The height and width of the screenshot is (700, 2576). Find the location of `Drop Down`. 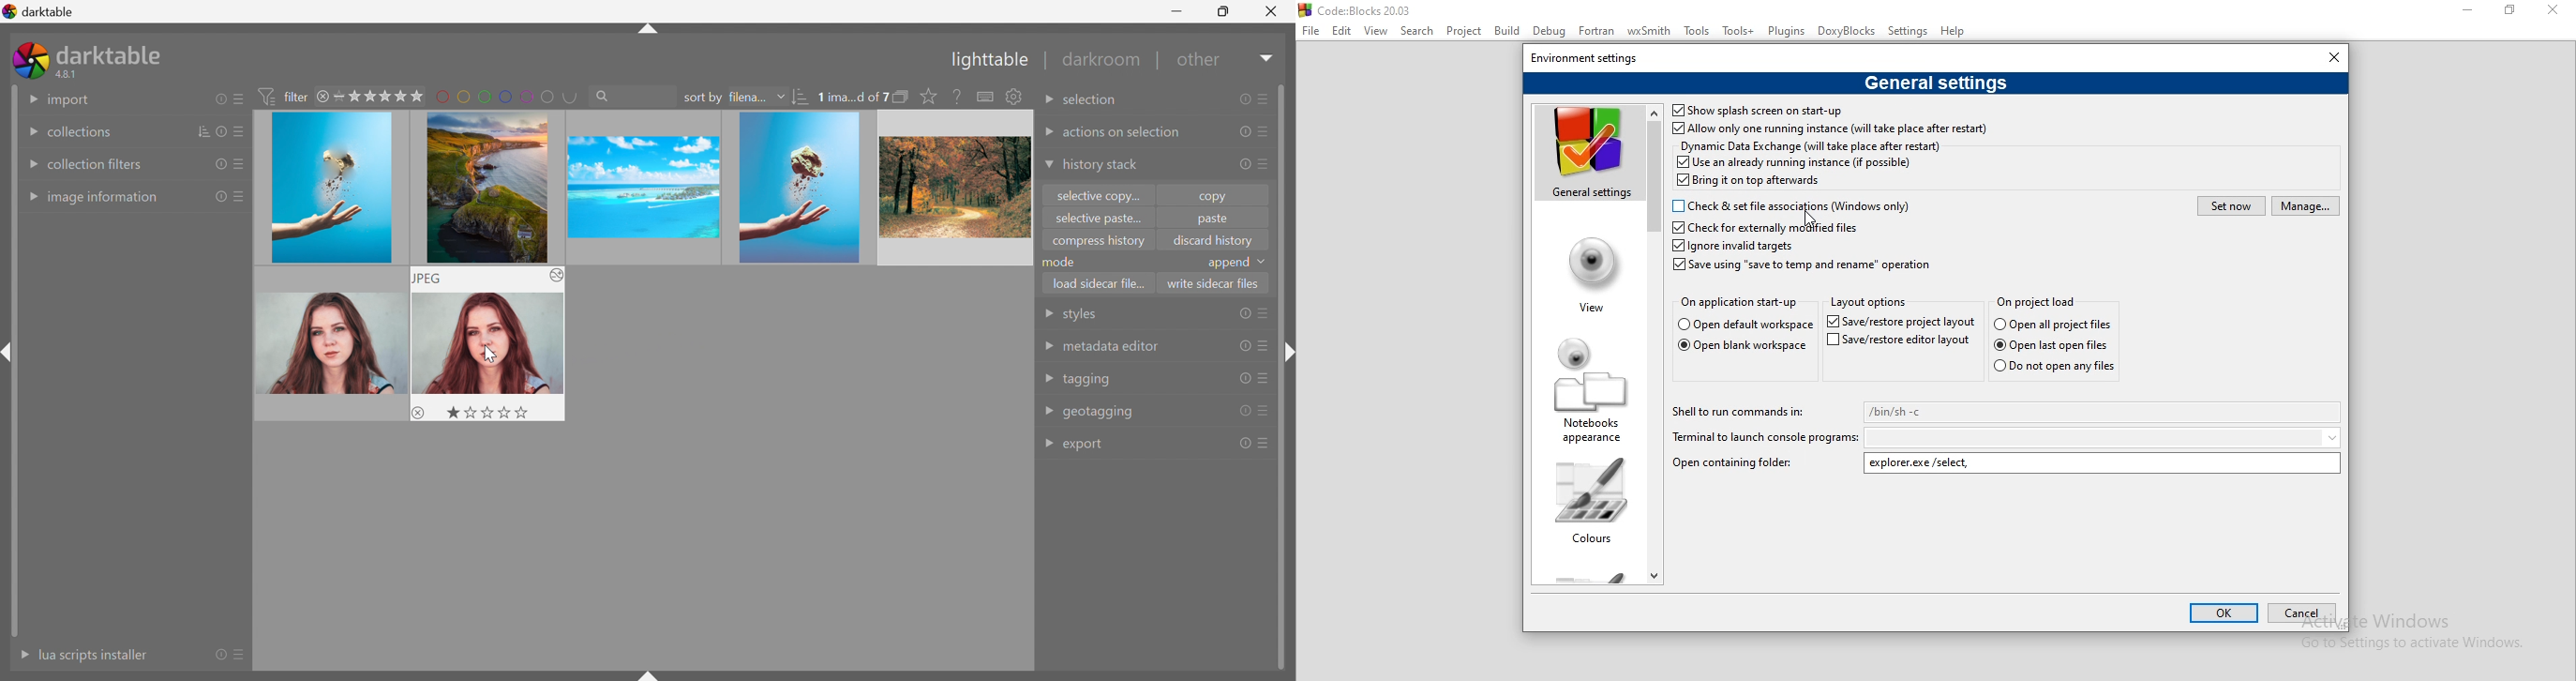

Drop Down is located at coordinates (1048, 346).